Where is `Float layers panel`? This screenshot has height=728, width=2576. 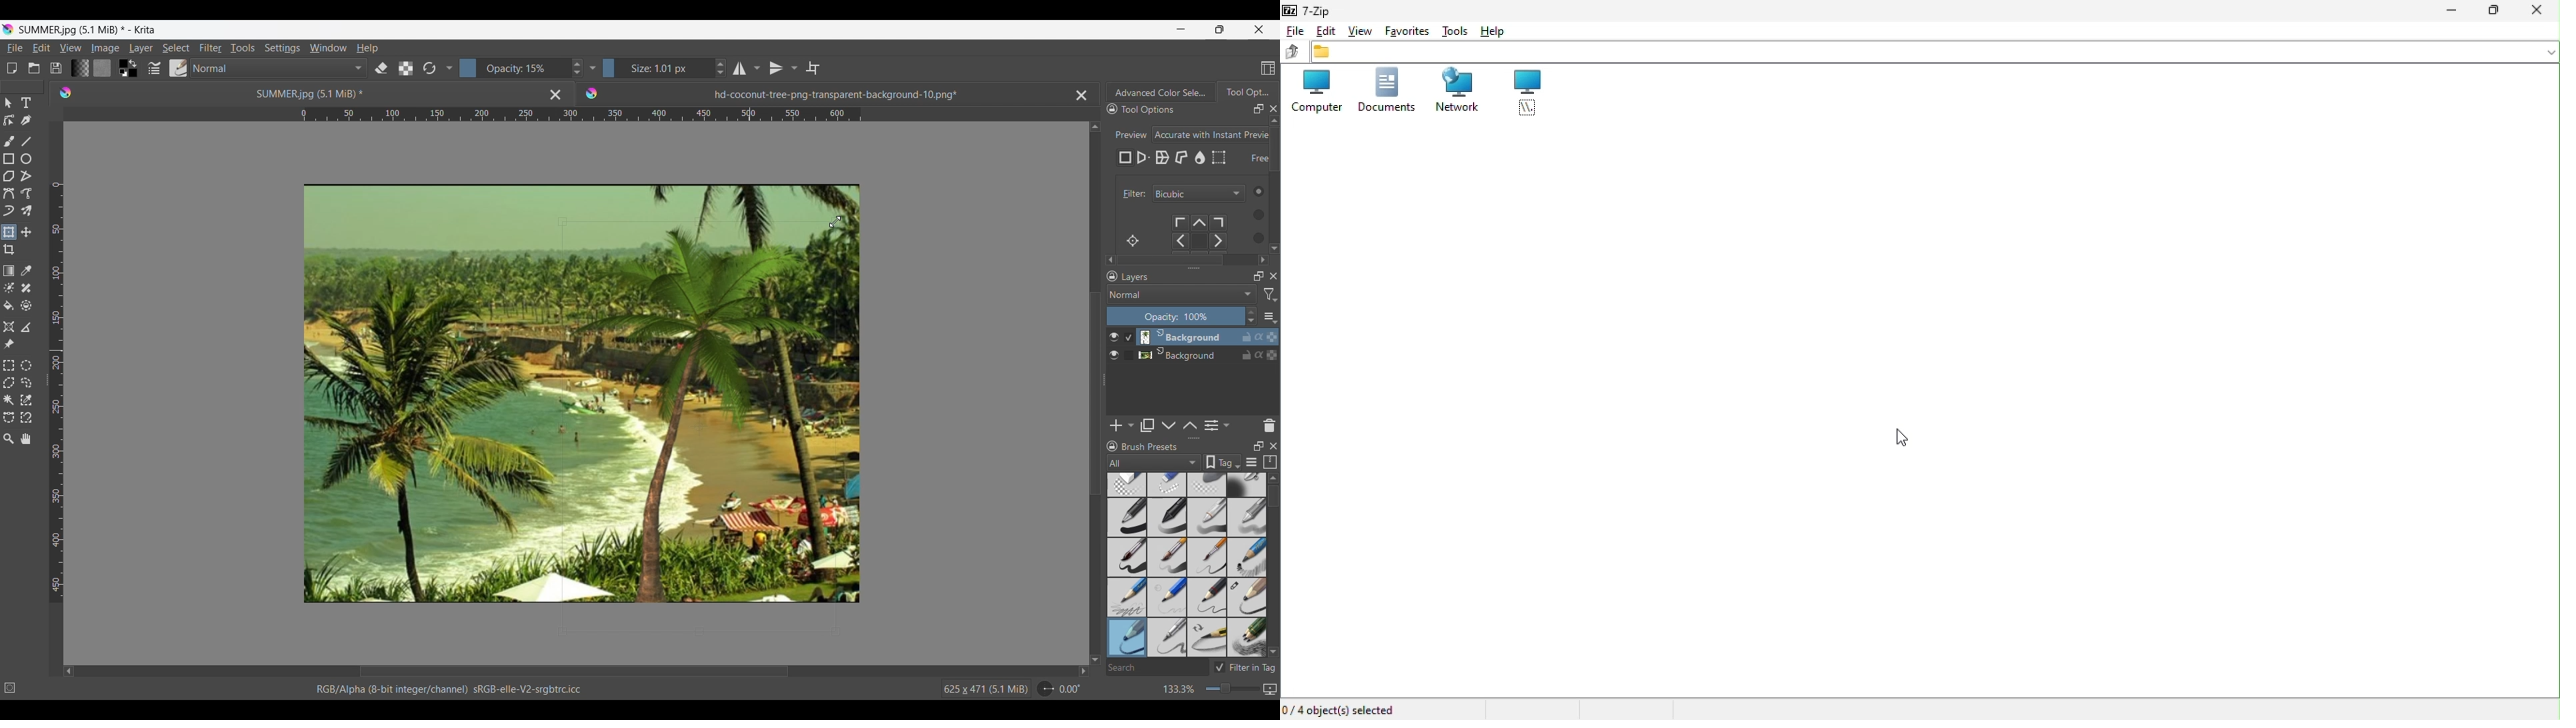 Float layers panel is located at coordinates (1259, 276).